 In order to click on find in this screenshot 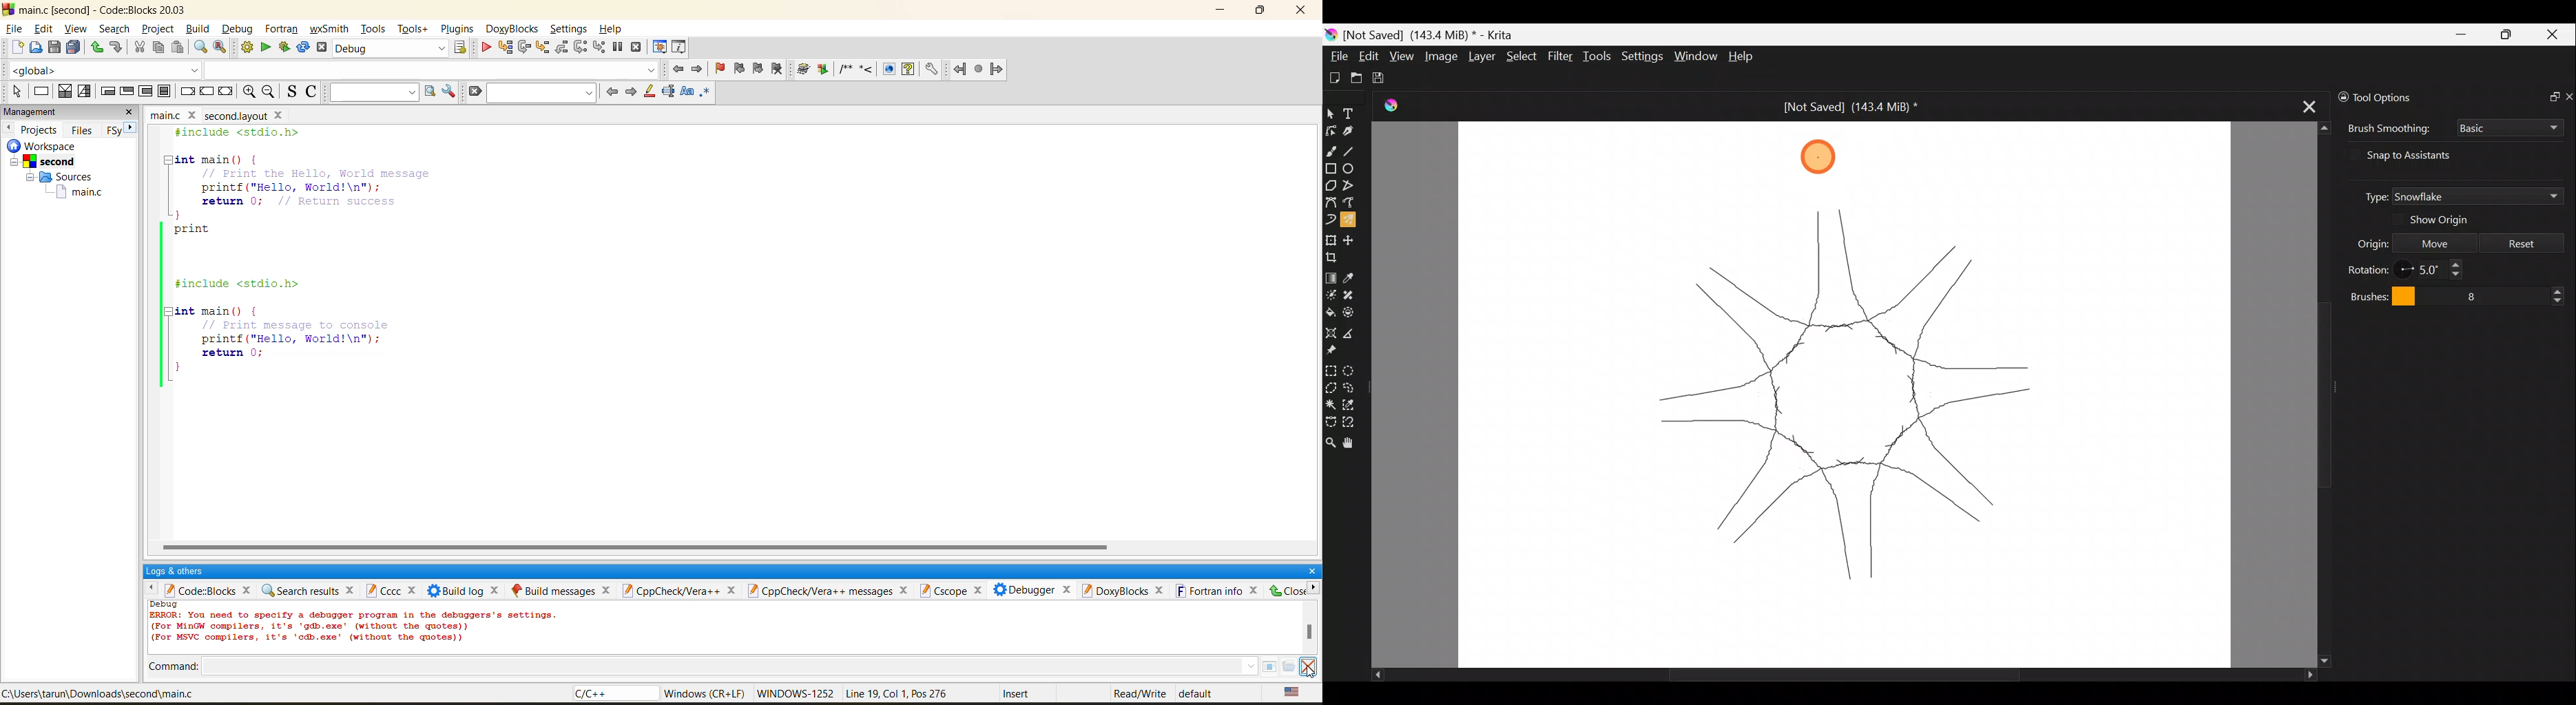, I will do `click(198, 49)`.